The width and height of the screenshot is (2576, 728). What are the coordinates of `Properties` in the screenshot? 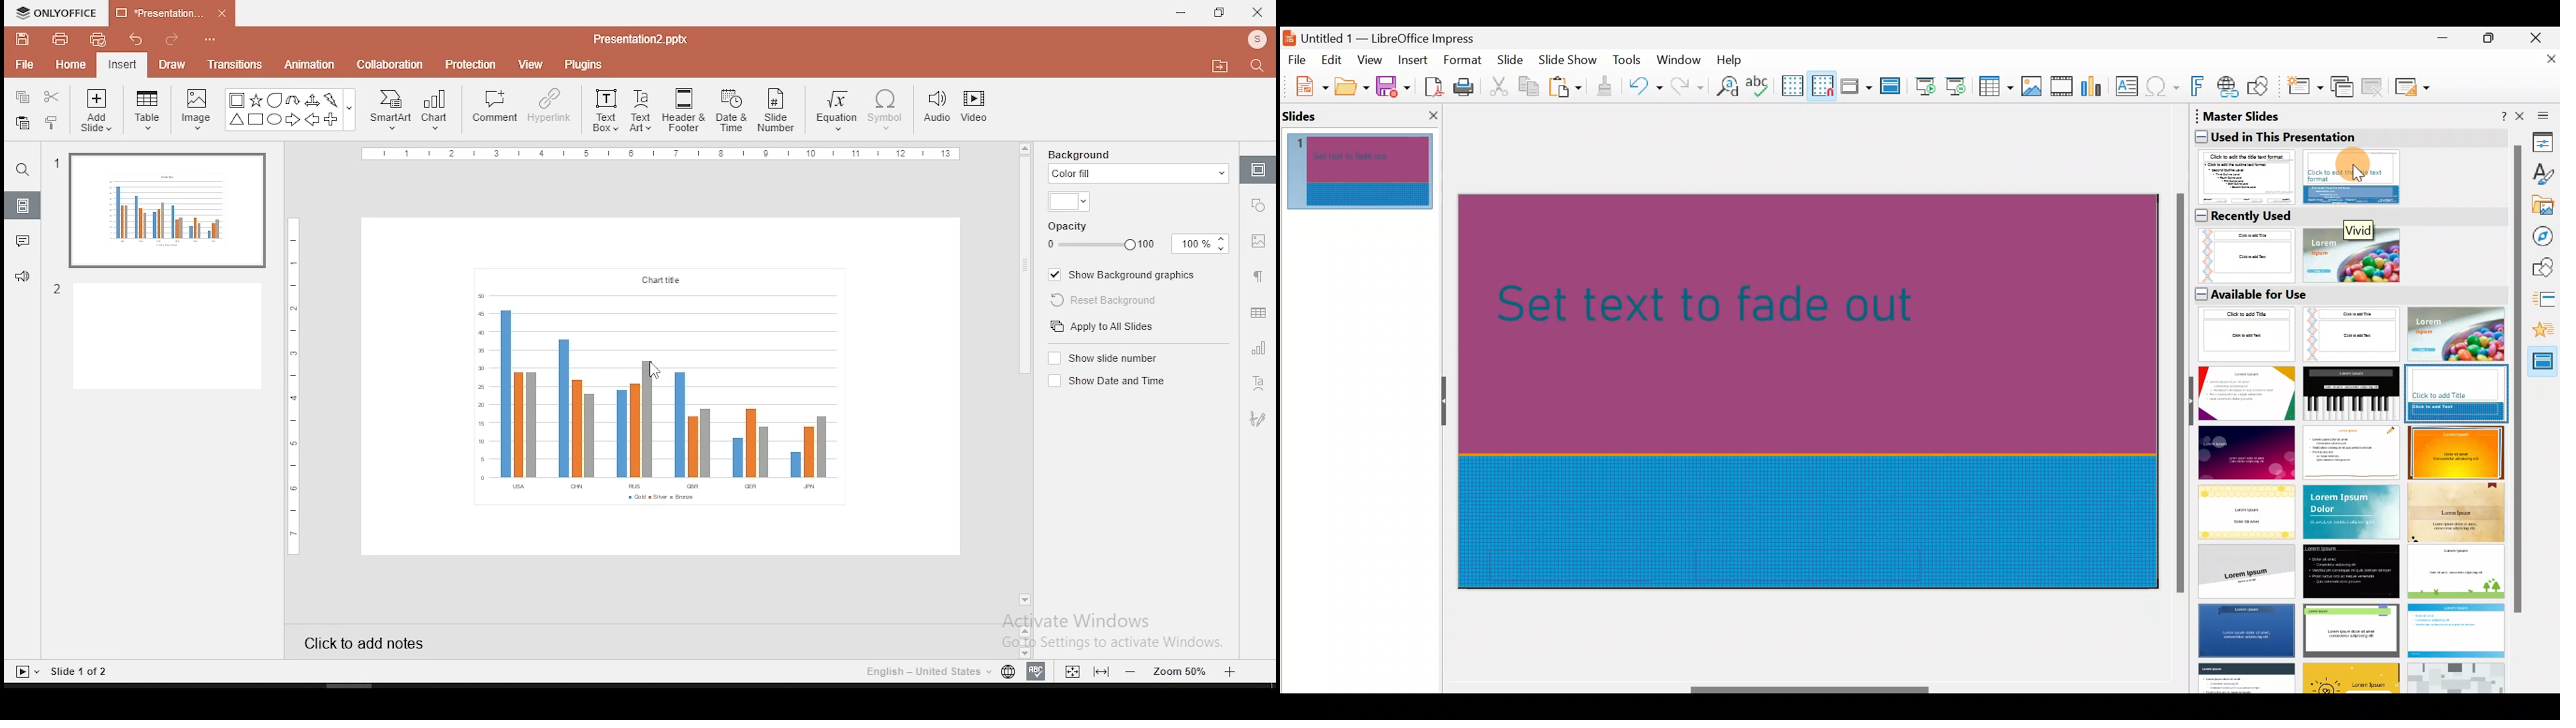 It's located at (2543, 141).